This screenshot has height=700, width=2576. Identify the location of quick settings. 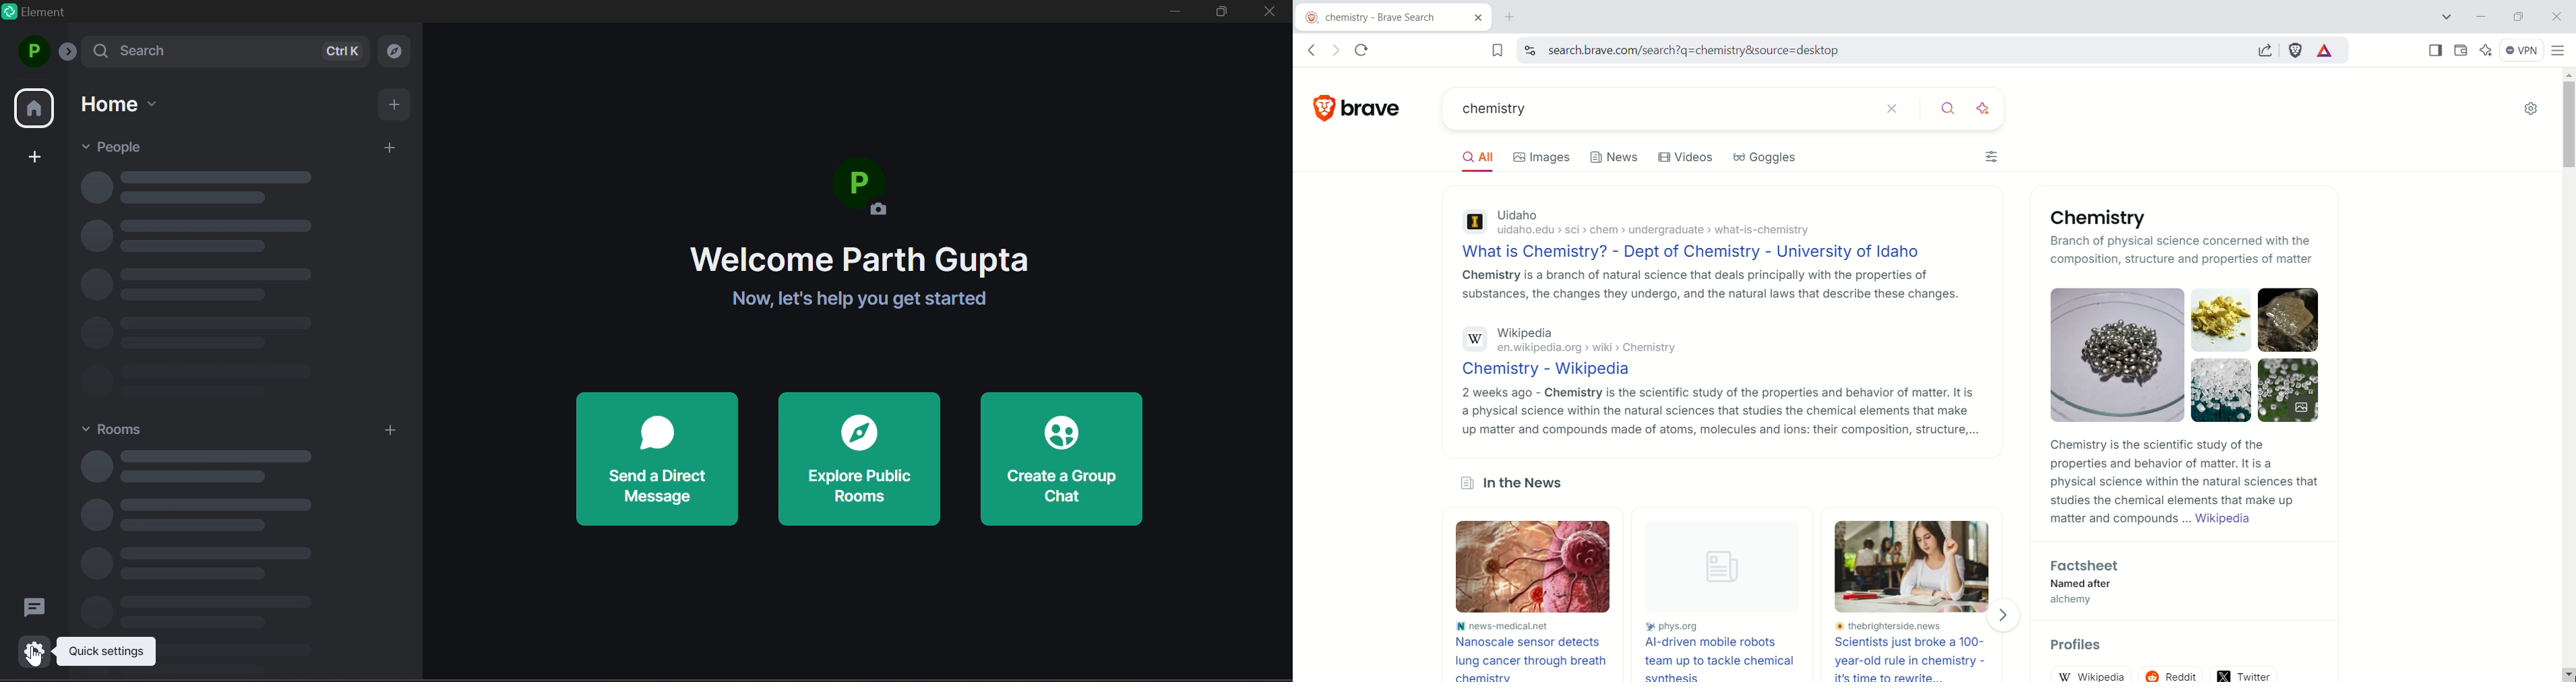
(111, 652).